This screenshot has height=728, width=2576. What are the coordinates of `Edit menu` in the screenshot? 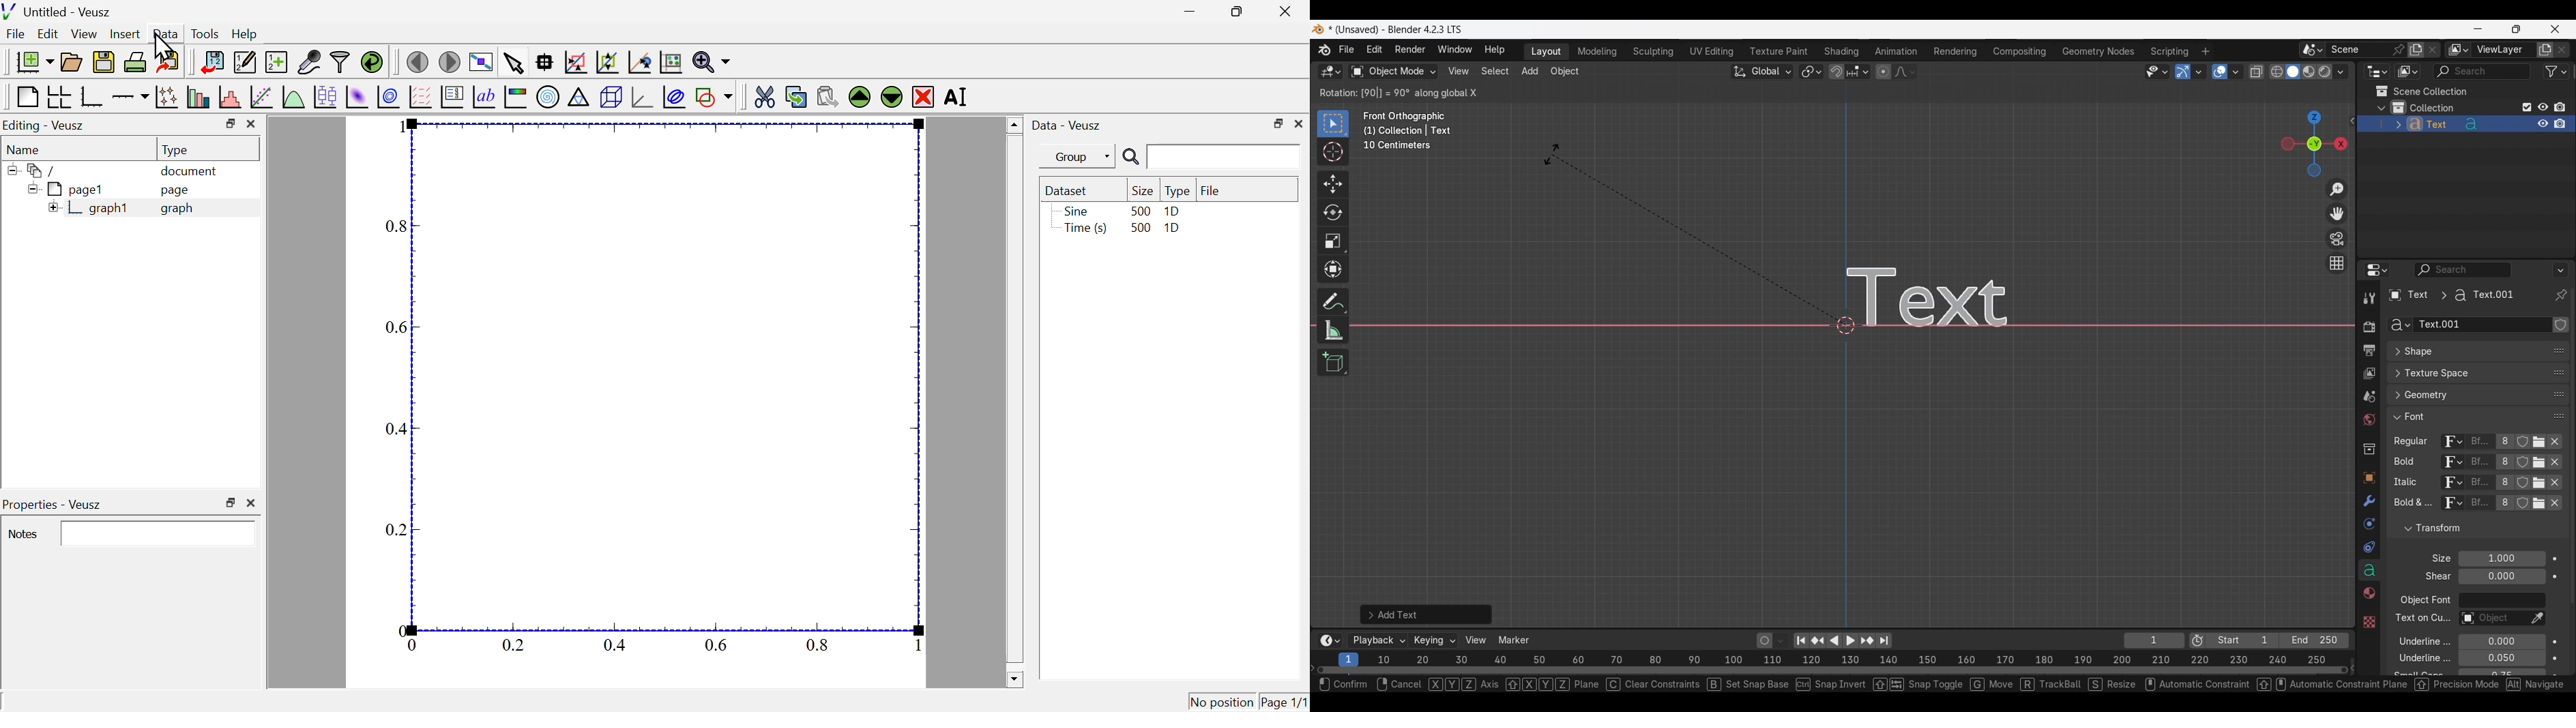 It's located at (1374, 50).